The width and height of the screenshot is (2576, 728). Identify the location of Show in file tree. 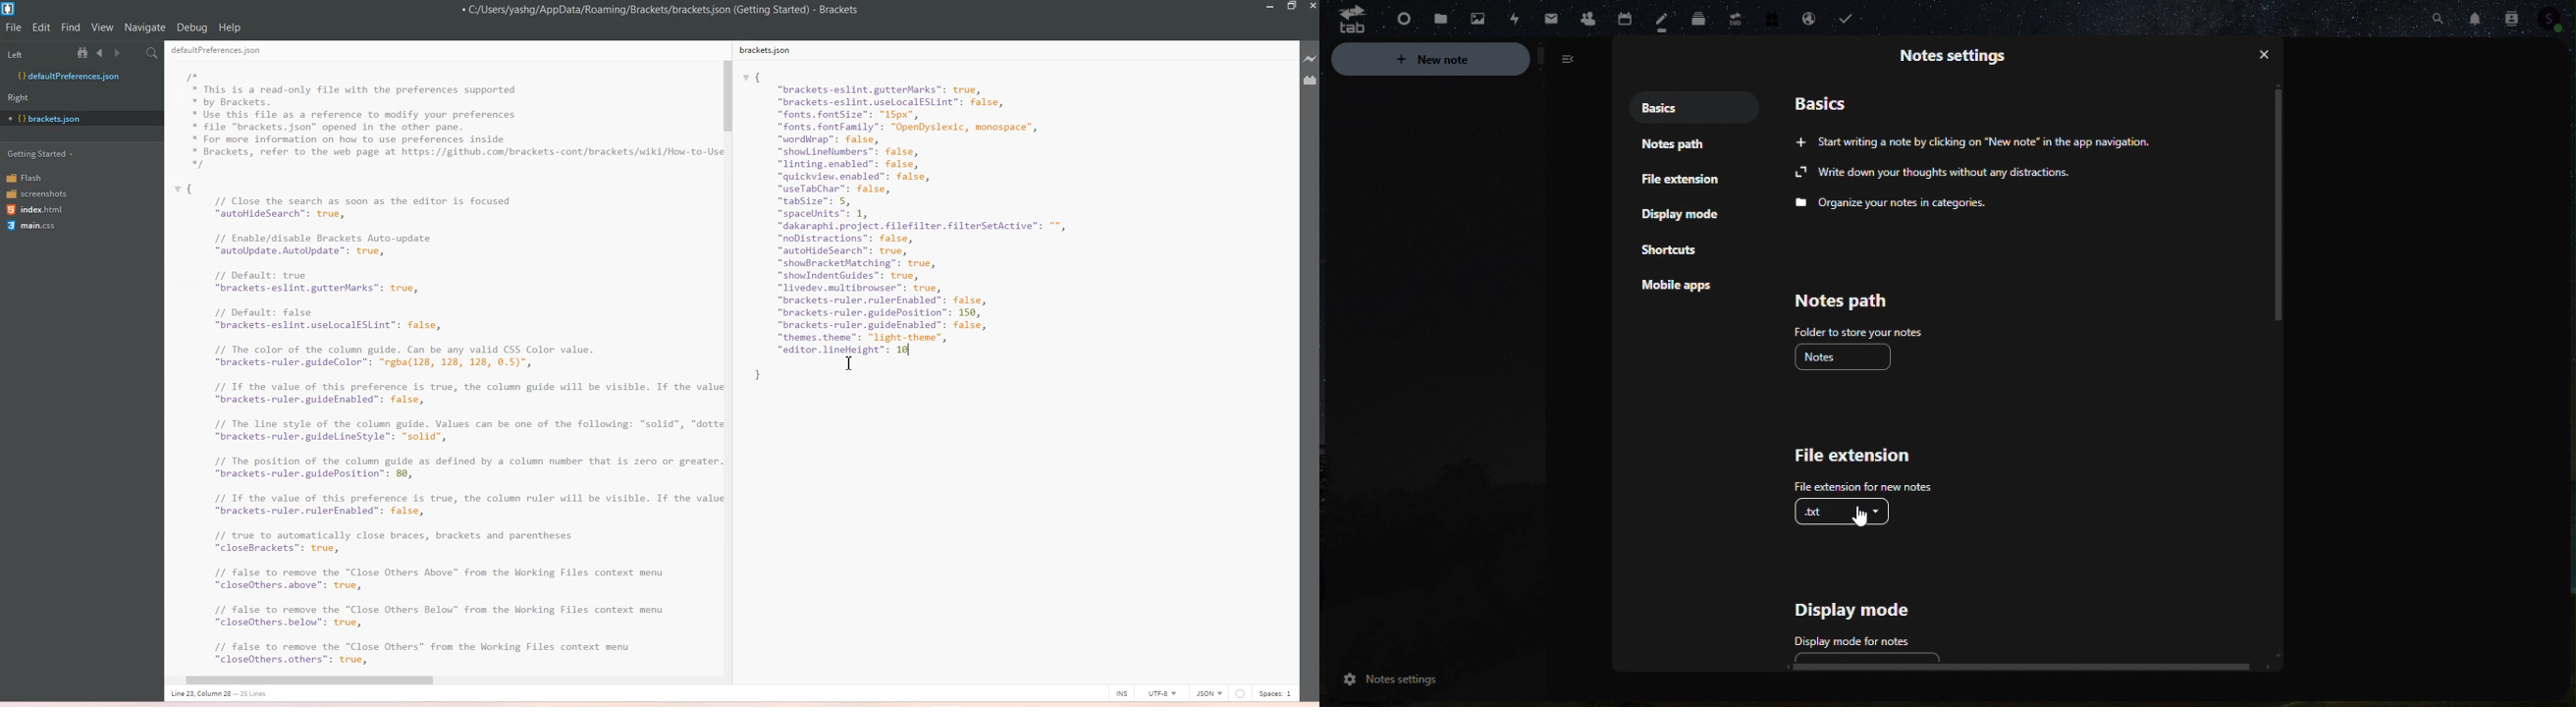
(85, 52).